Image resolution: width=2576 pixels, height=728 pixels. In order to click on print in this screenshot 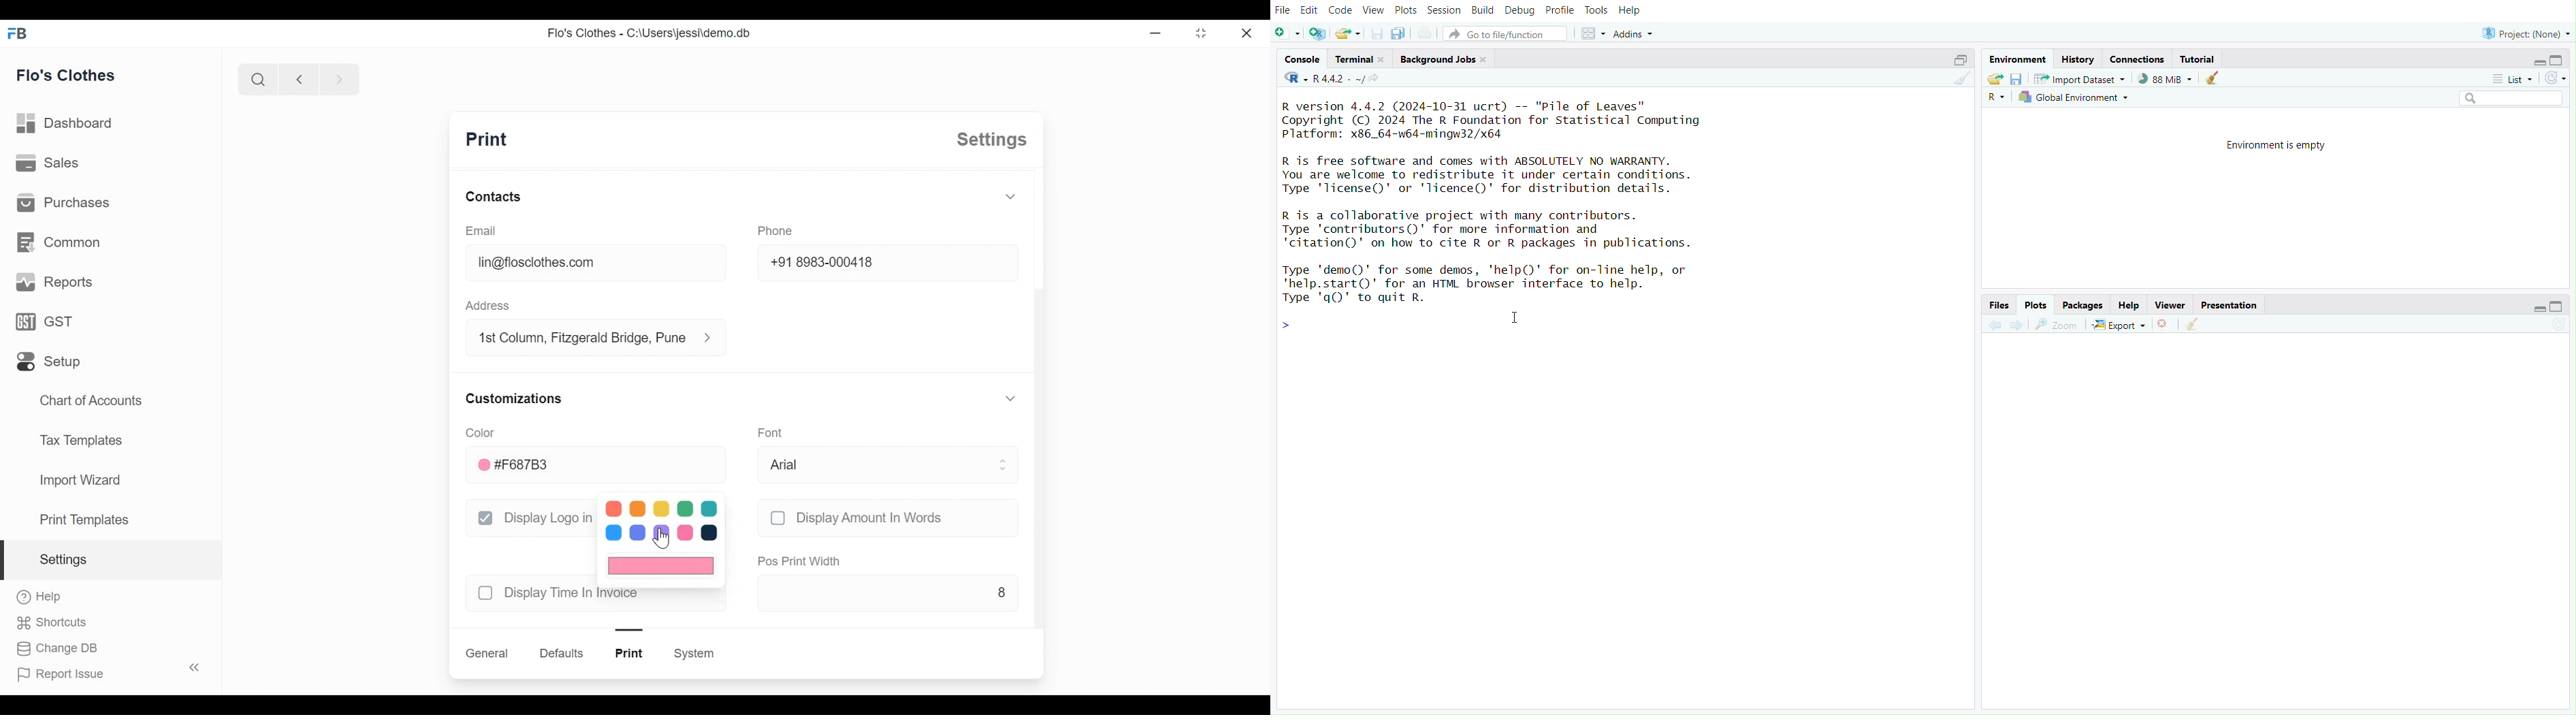, I will do `click(486, 140)`.